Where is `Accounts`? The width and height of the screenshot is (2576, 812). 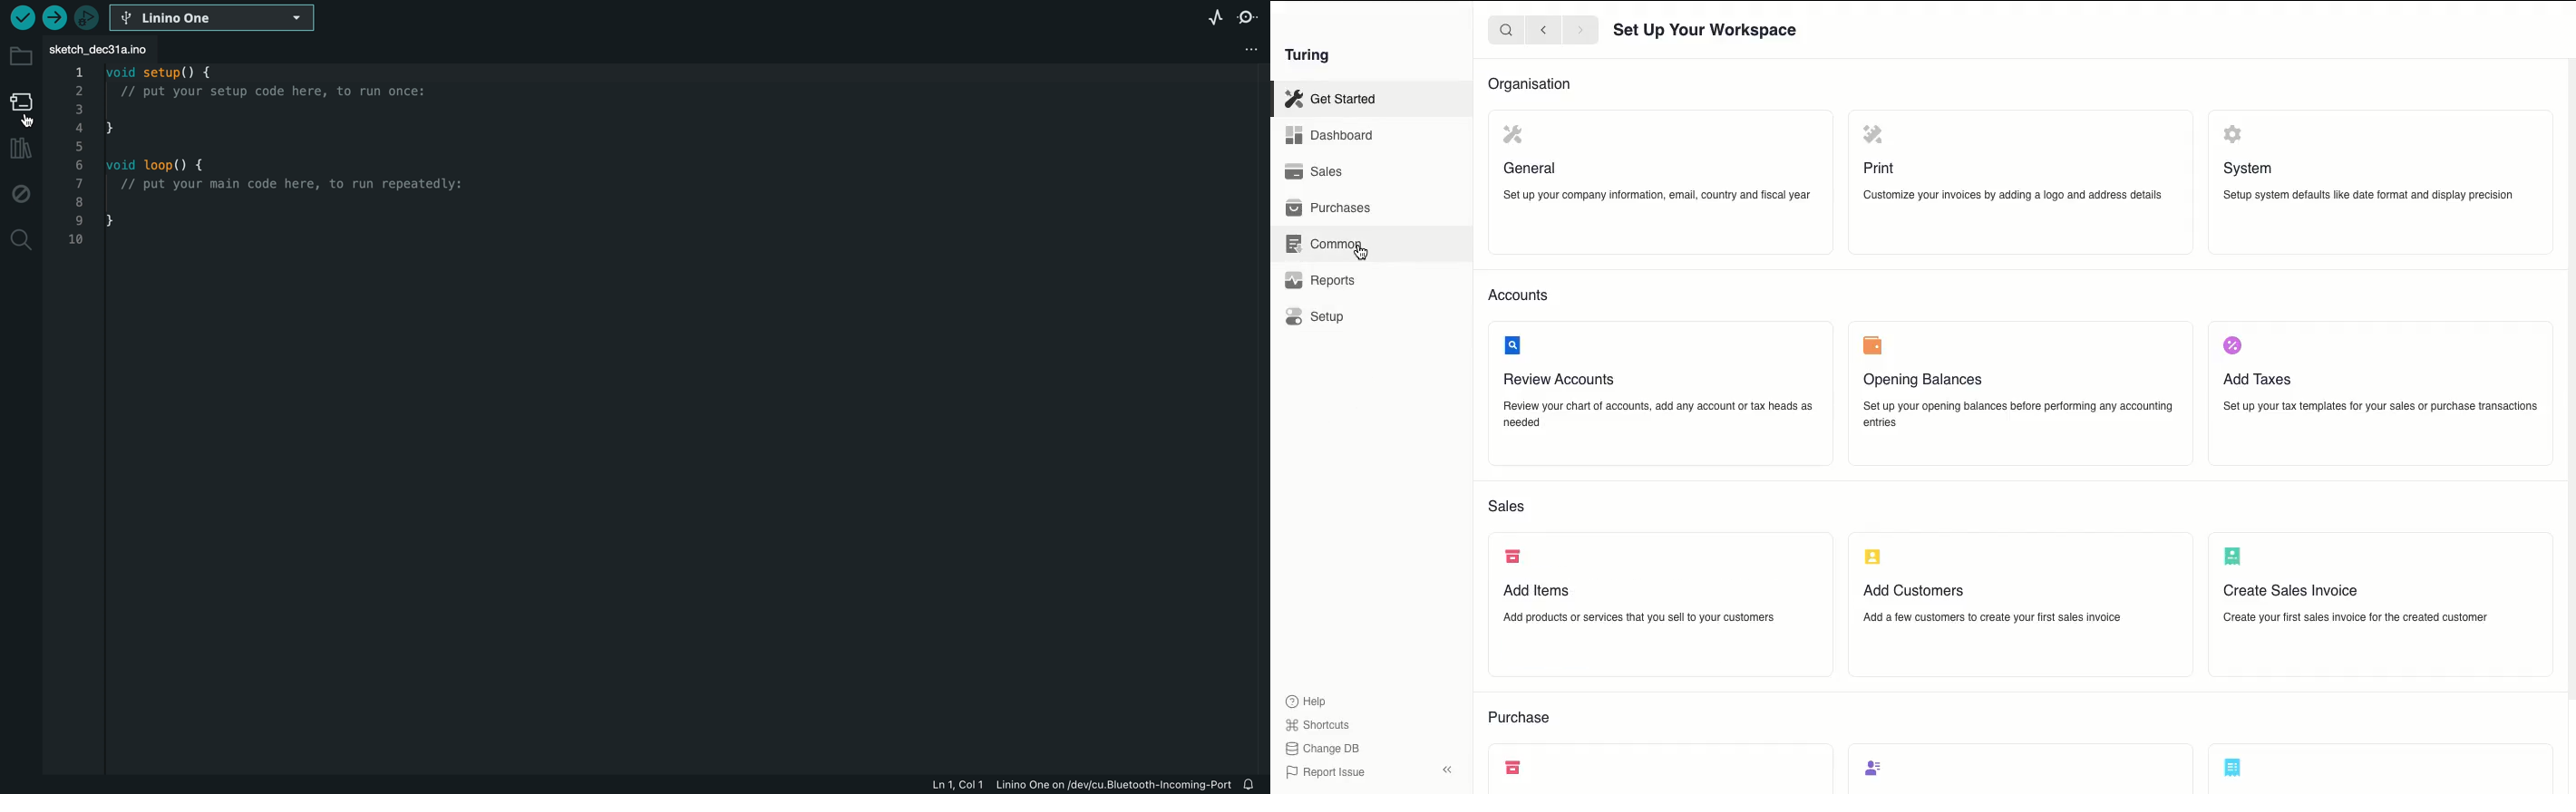 Accounts is located at coordinates (1521, 296).